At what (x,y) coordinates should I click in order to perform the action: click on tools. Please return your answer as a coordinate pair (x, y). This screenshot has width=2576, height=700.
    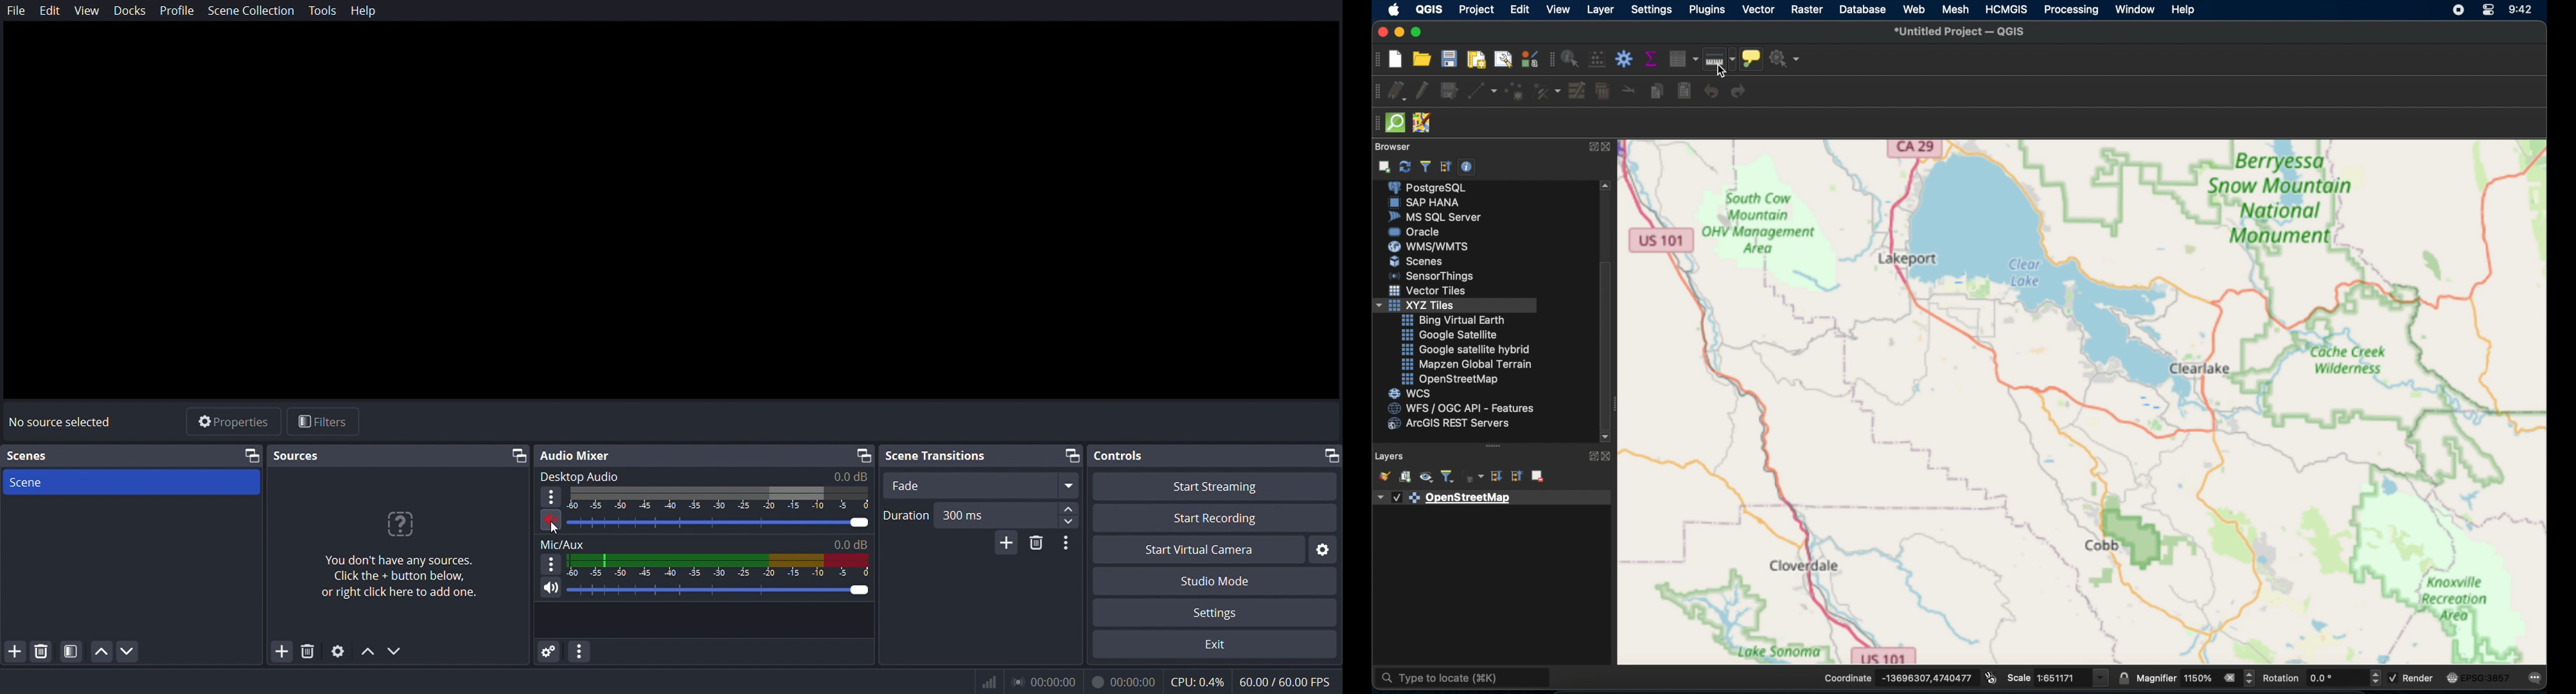
    Looking at the image, I should click on (321, 12).